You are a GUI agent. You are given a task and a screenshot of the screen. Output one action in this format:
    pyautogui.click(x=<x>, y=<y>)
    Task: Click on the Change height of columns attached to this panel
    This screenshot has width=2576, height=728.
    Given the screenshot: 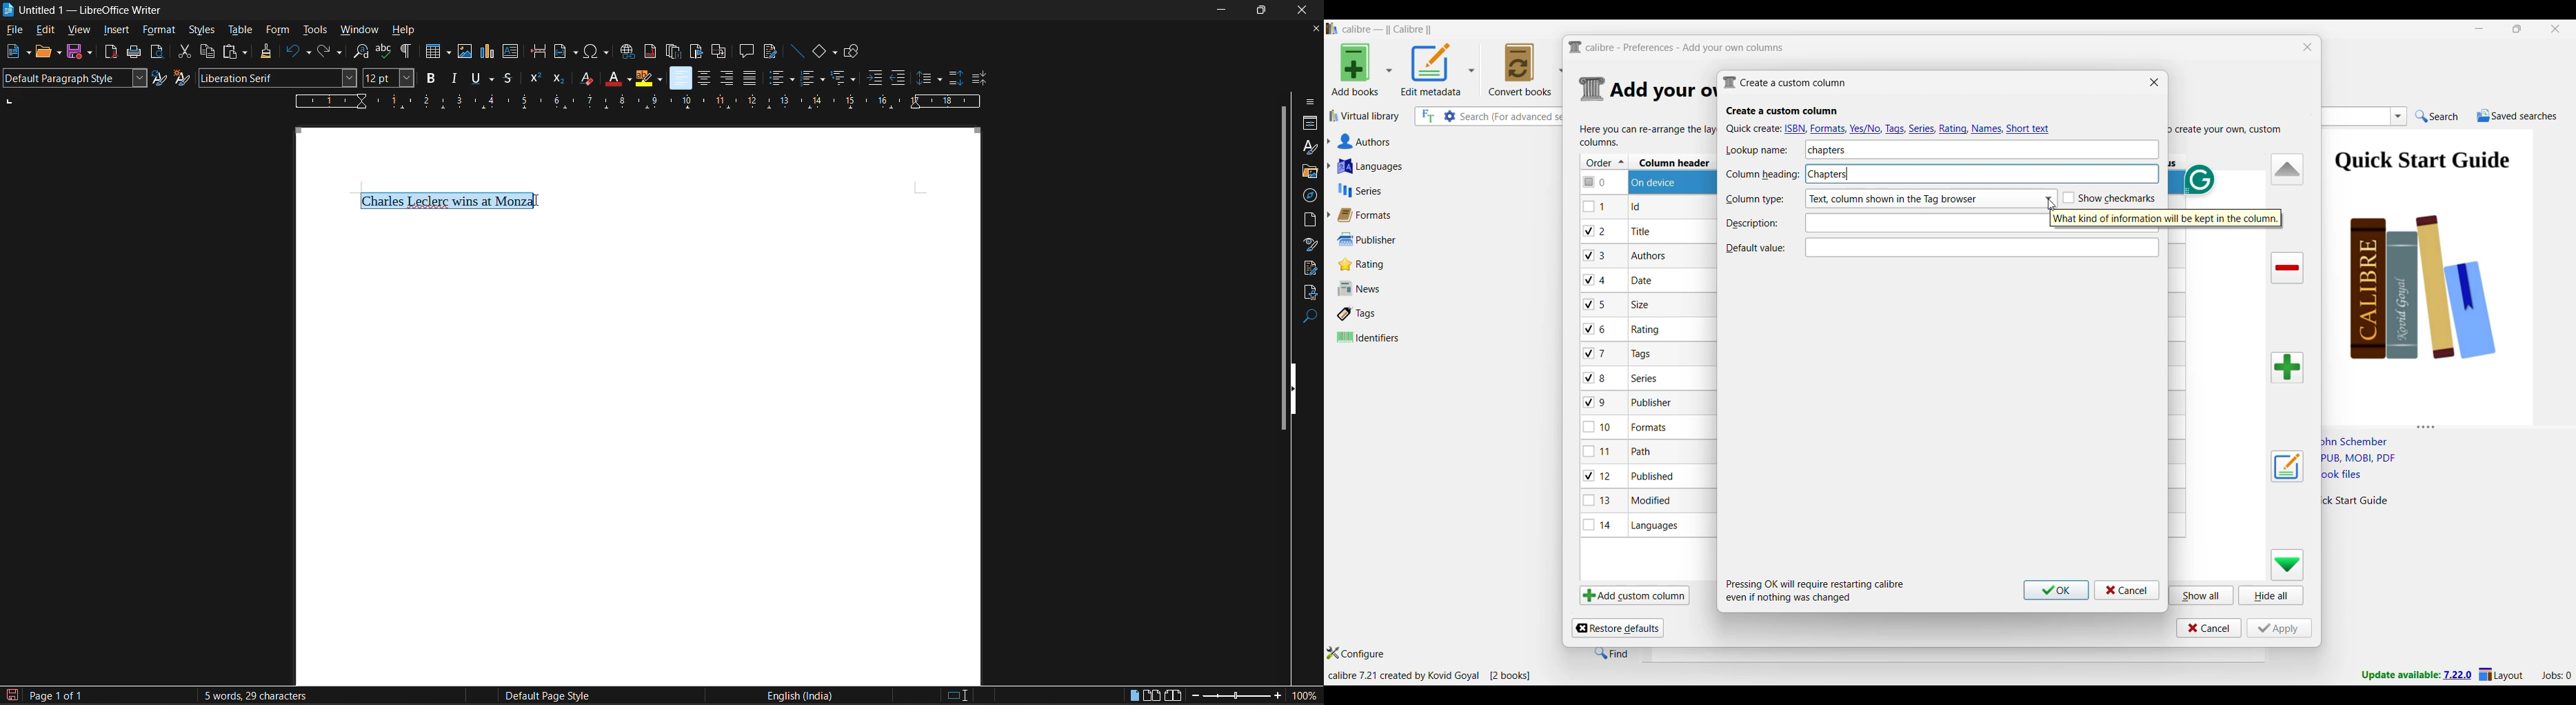 What is the action you would take?
    pyautogui.click(x=2449, y=424)
    